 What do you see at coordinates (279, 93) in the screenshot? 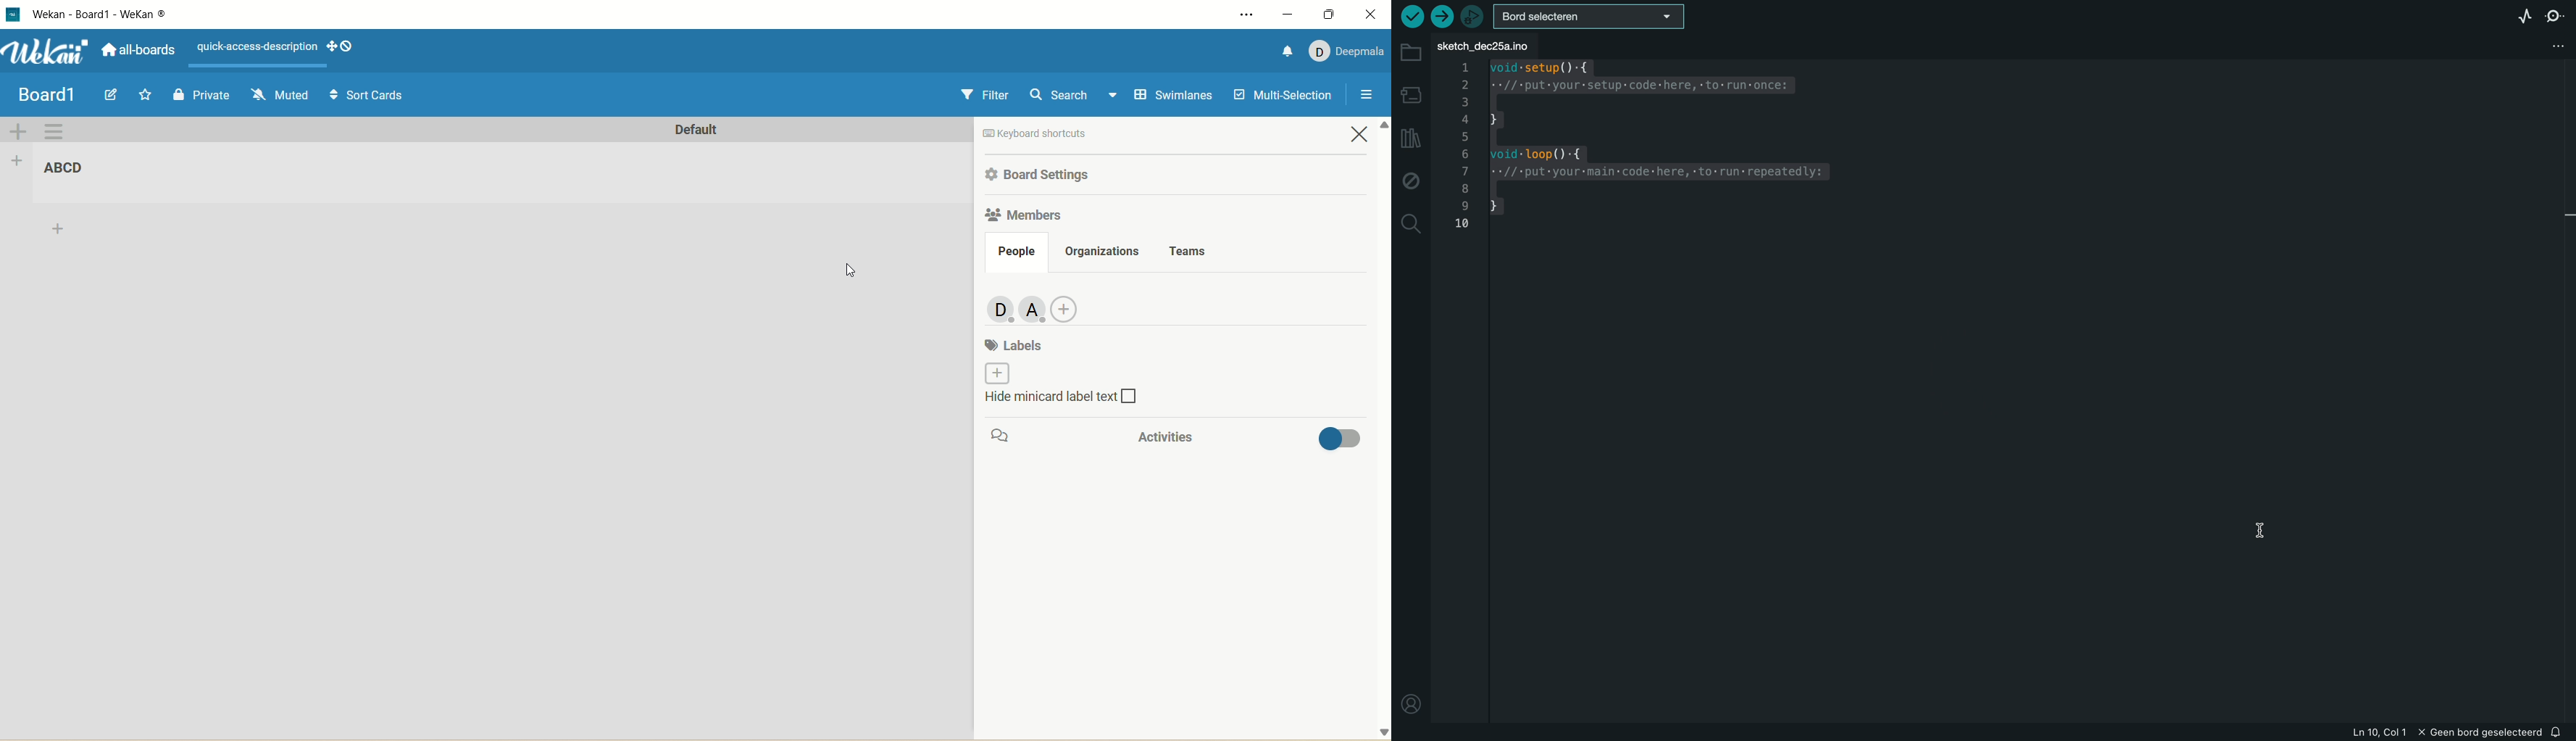
I see `Muted` at bounding box center [279, 93].